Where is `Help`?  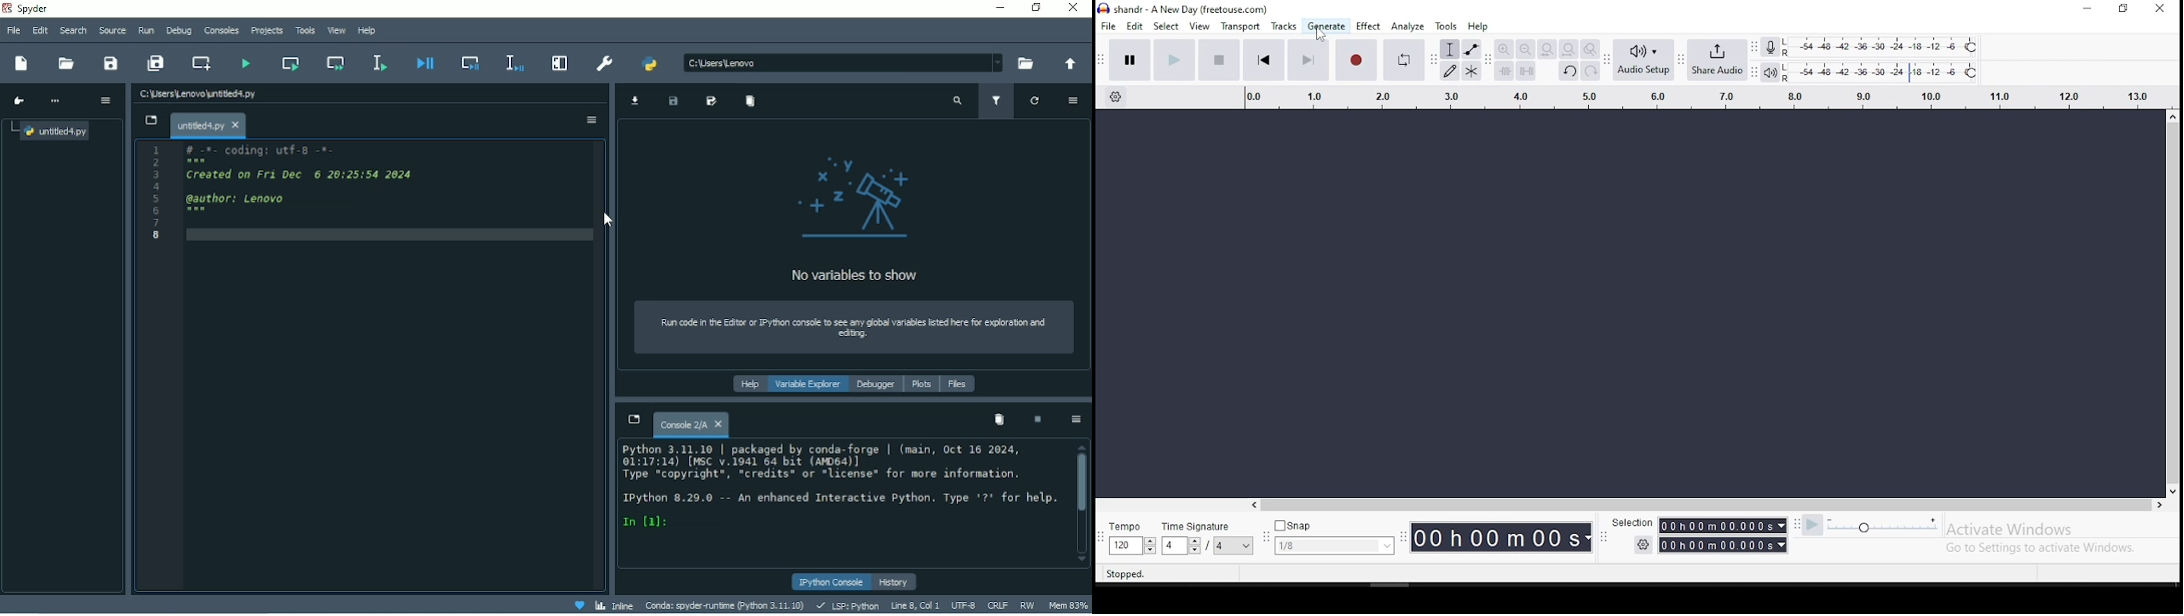 Help is located at coordinates (748, 384).